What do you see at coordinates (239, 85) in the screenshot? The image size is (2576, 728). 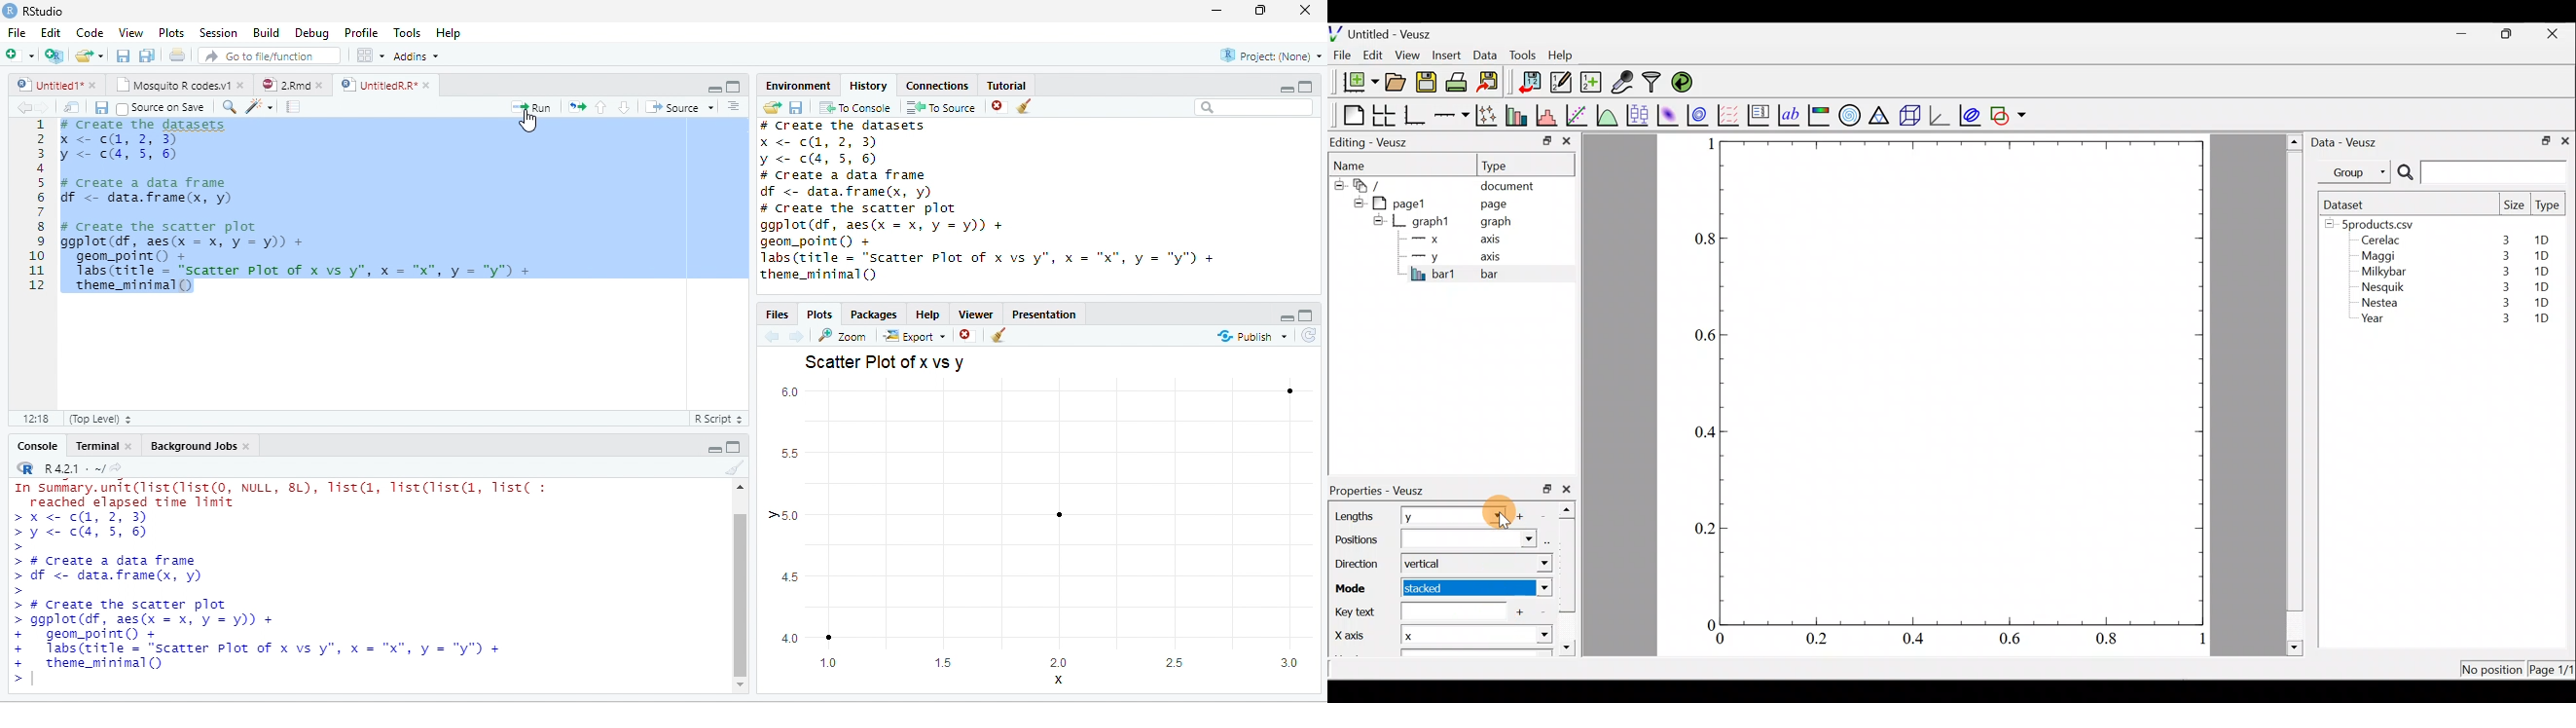 I see `close` at bounding box center [239, 85].